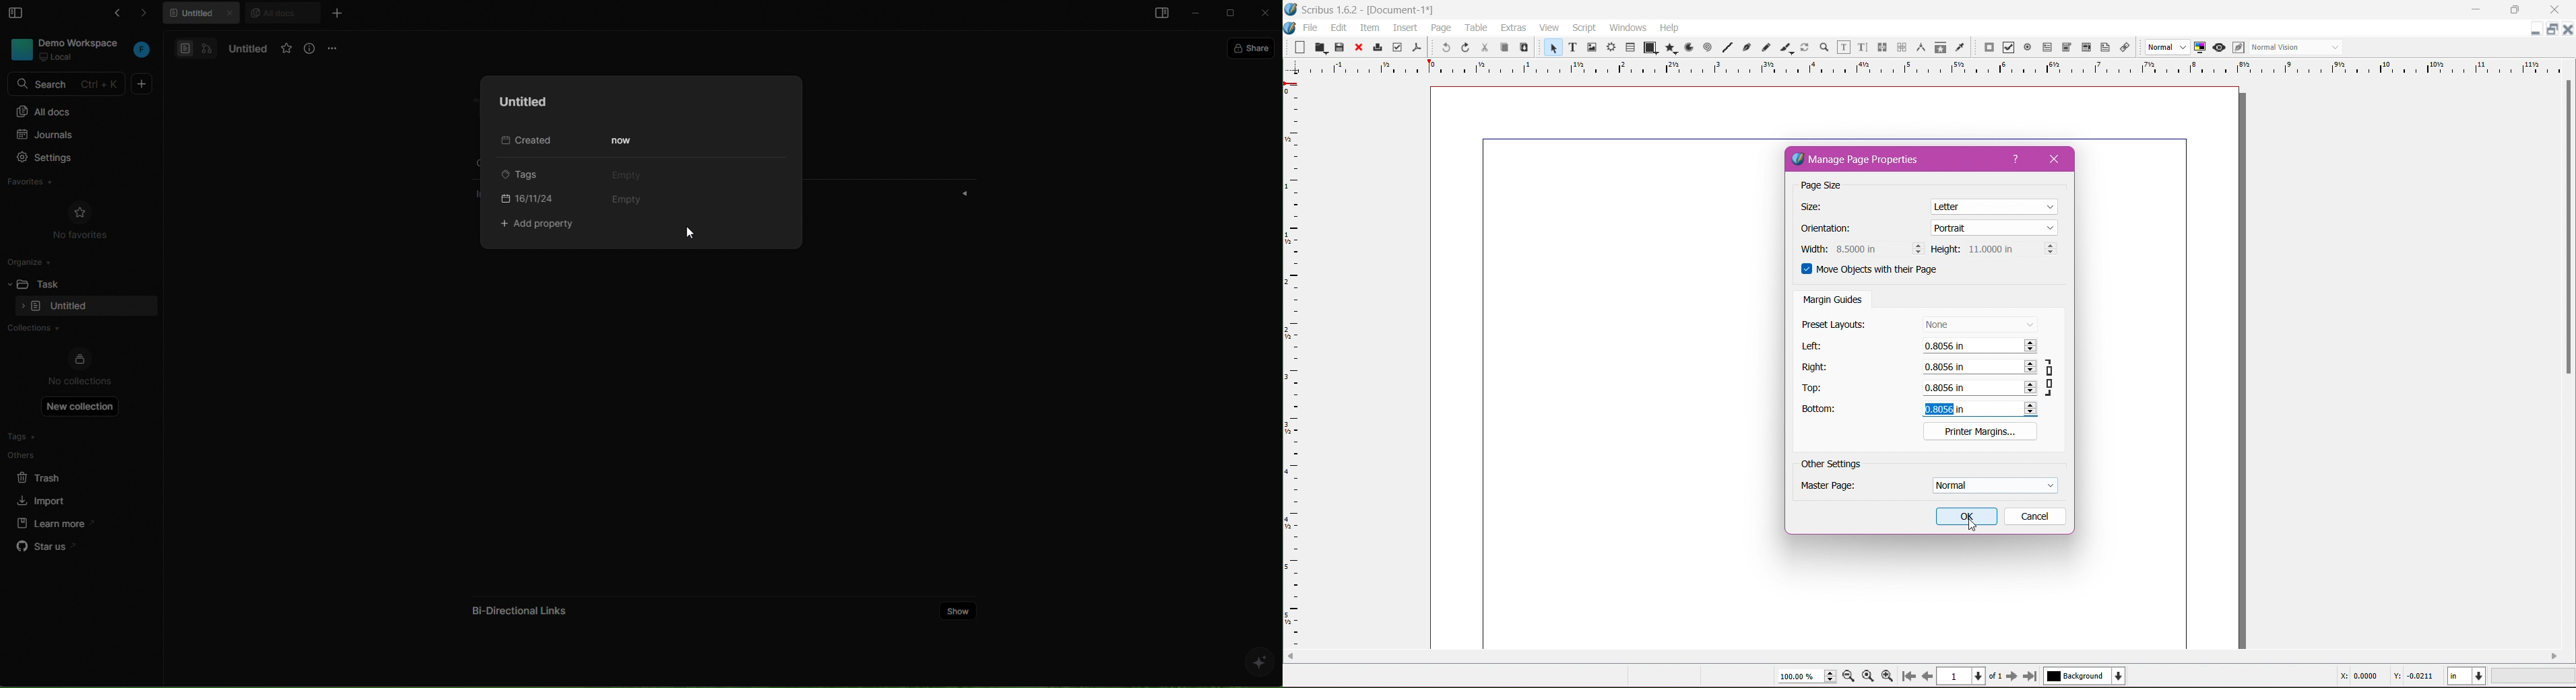  I want to click on Move objects with their Page  - enable/disable, so click(1878, 271).